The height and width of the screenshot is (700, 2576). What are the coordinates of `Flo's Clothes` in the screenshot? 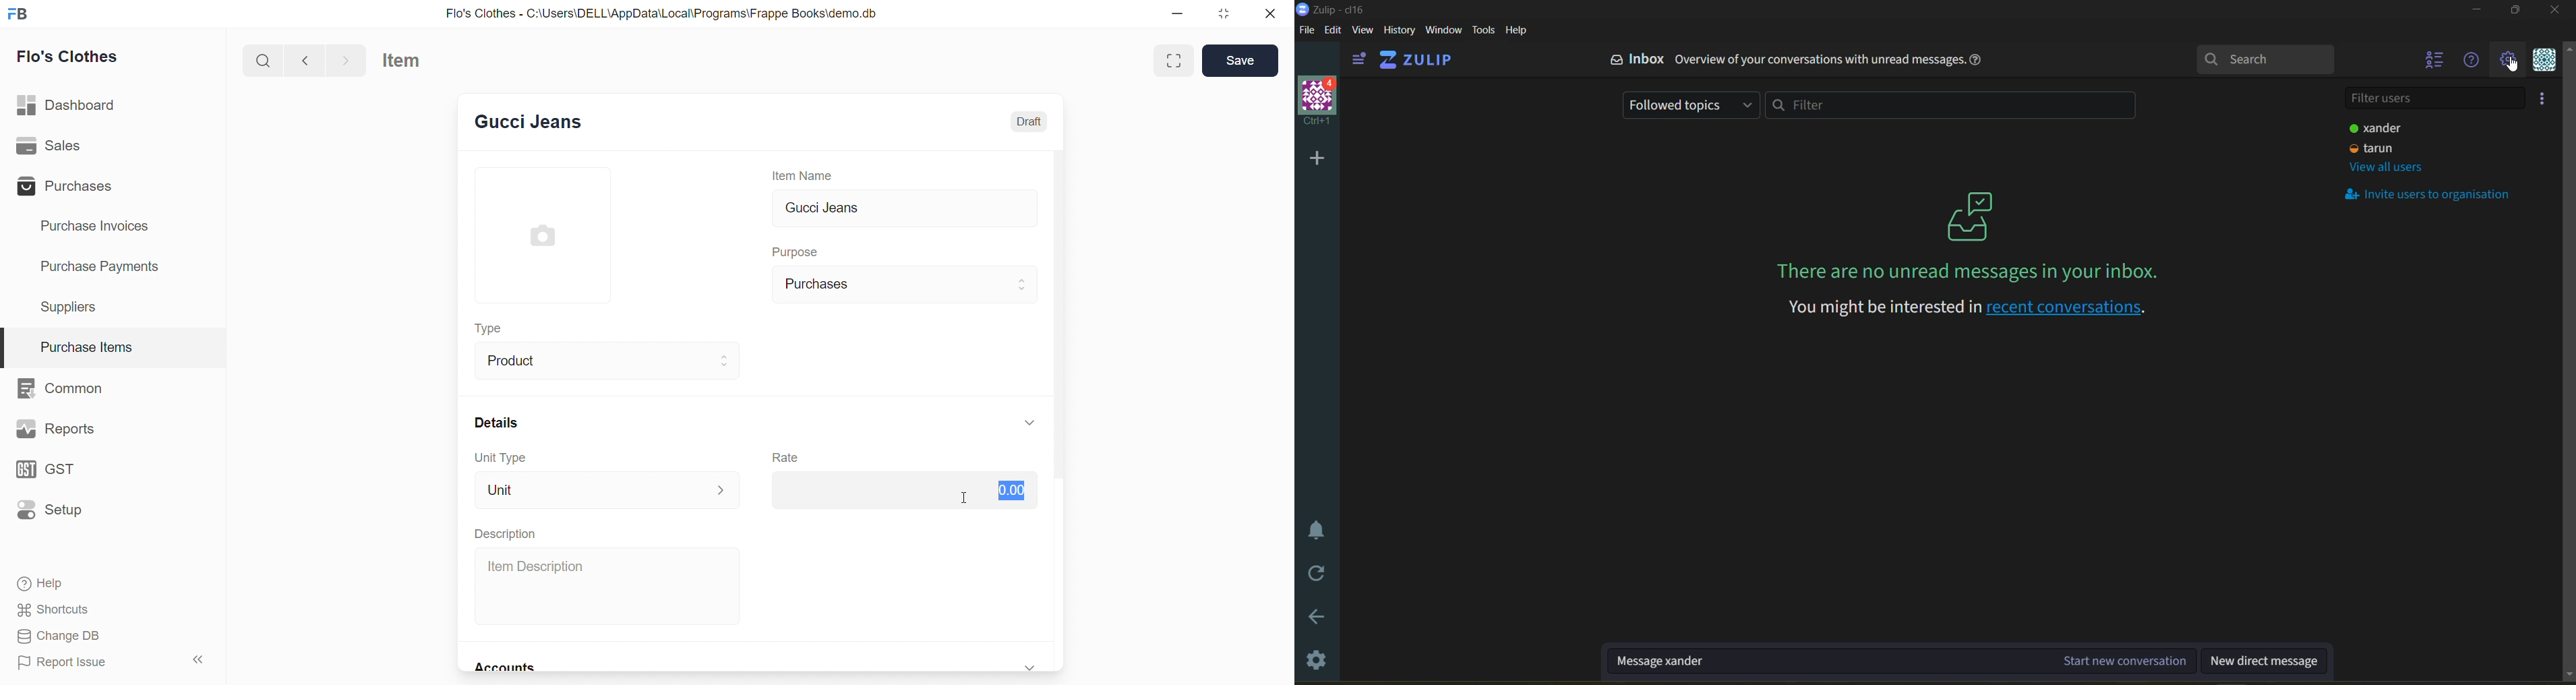 It's located at (76, 57).